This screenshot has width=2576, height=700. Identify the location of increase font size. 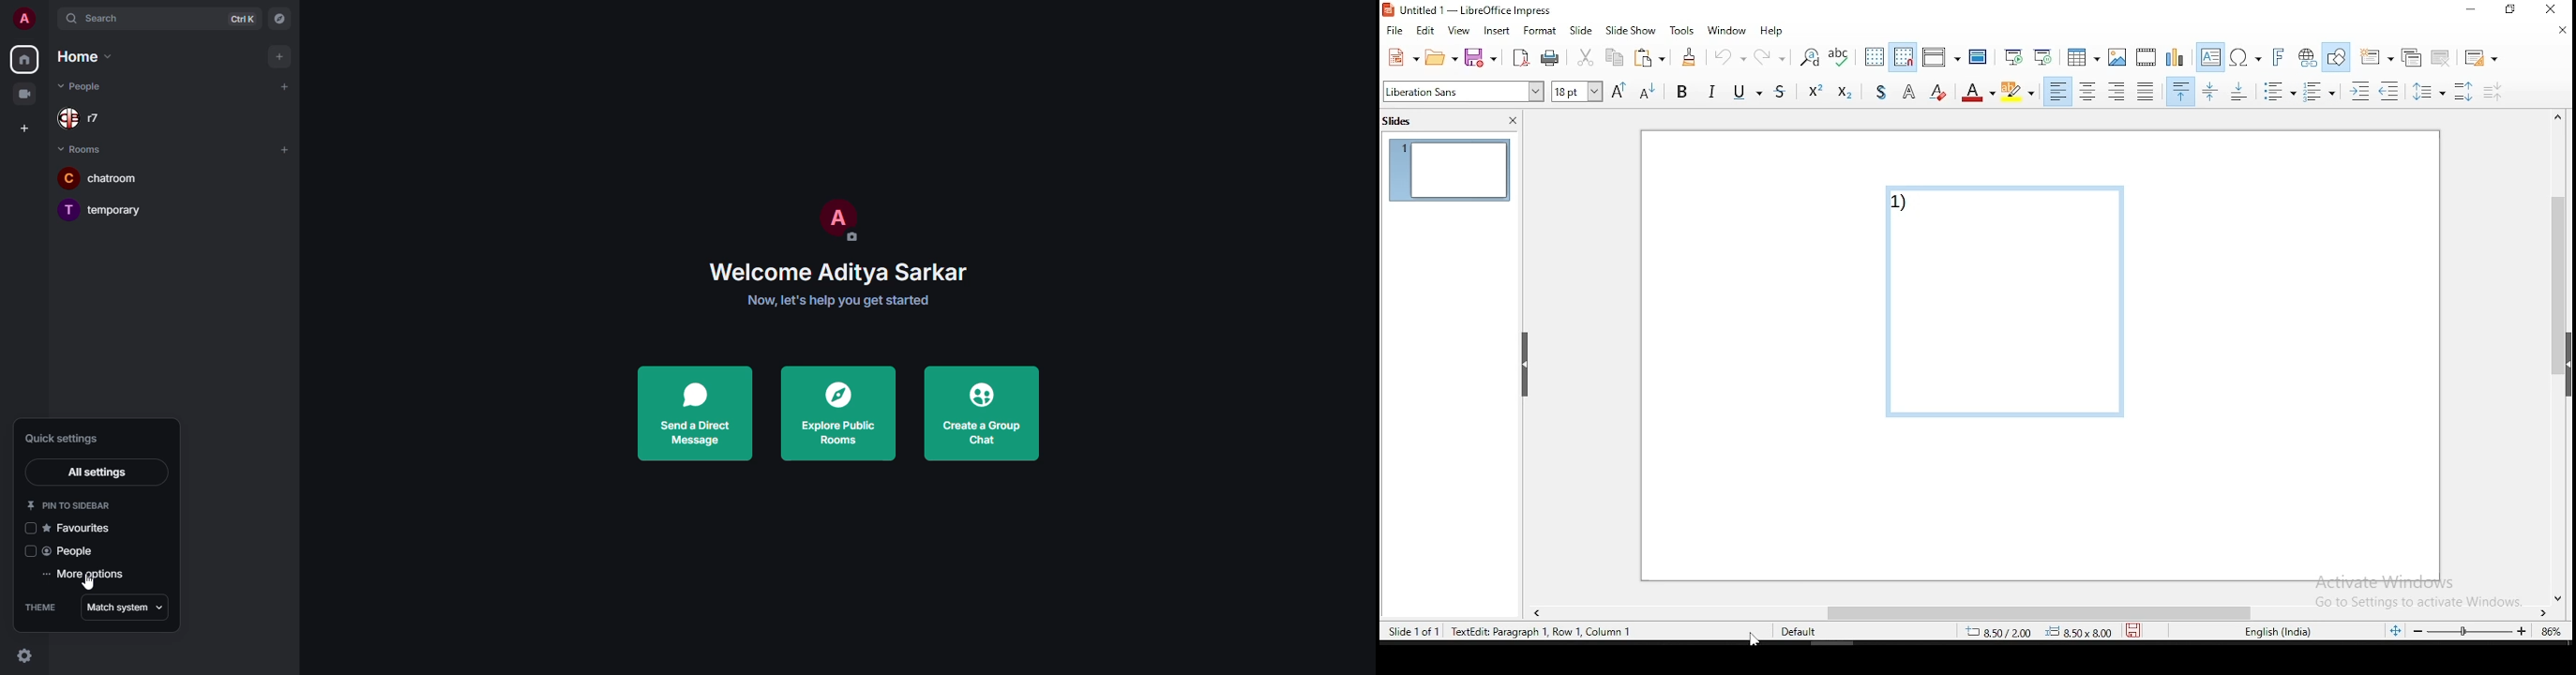
(1619, 91).